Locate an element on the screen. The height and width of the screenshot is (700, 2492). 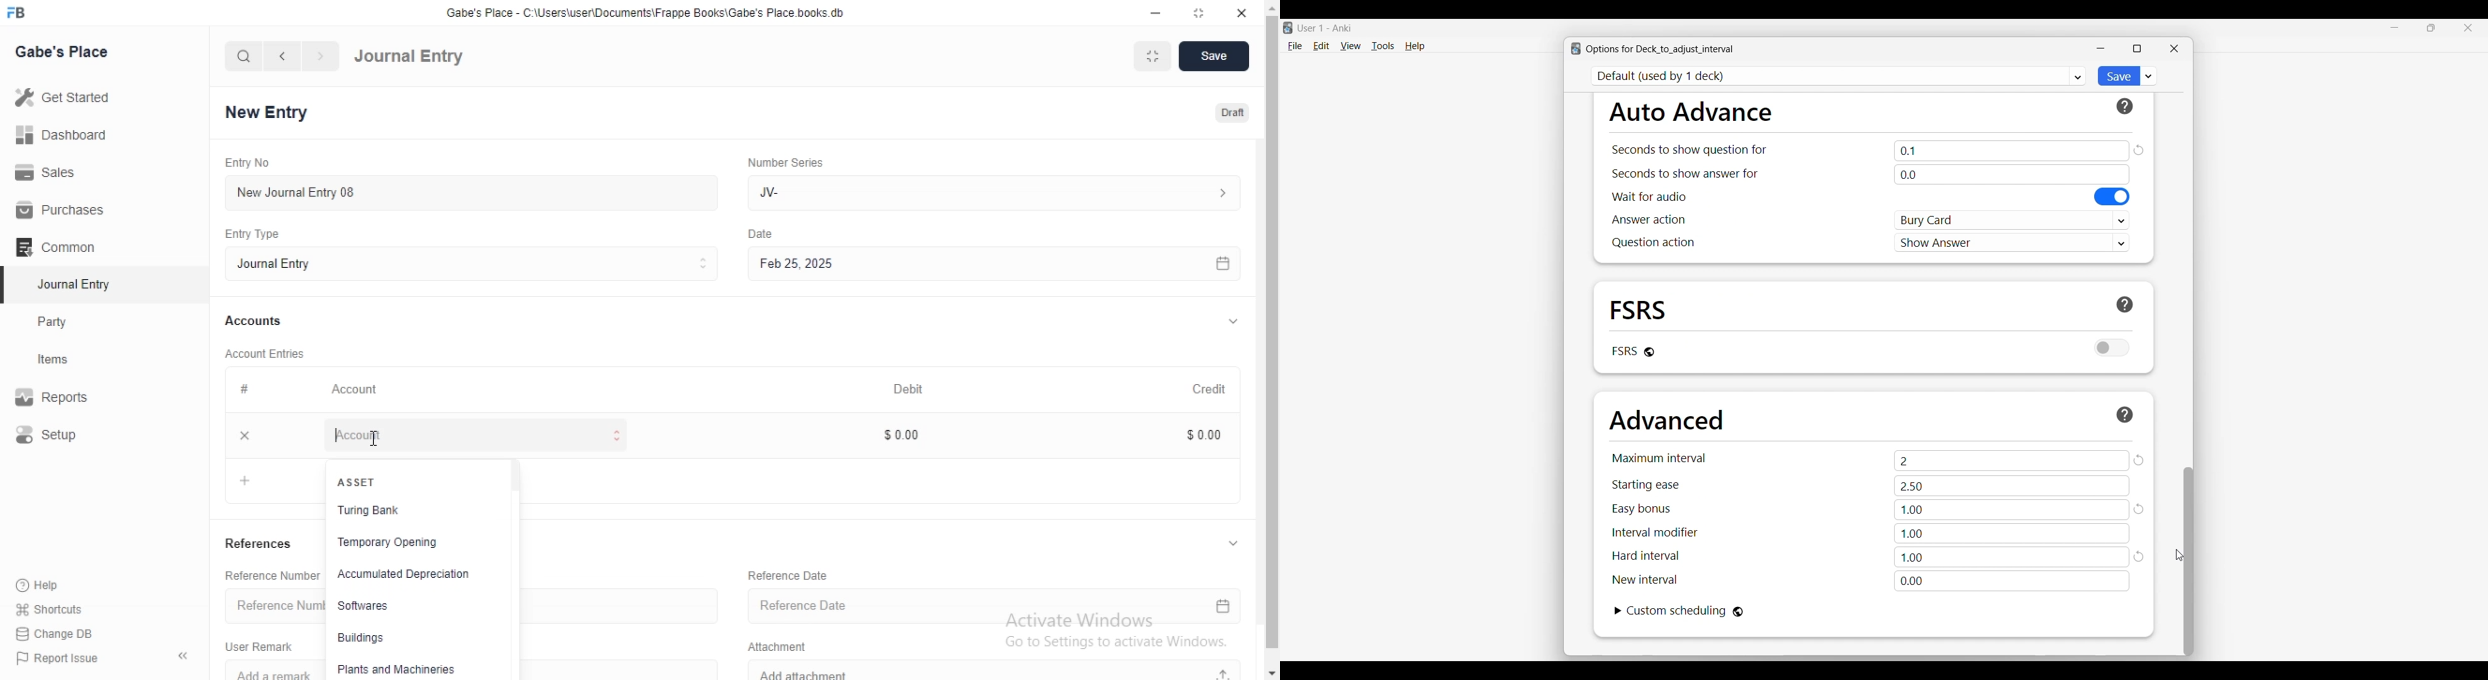
Turing Bank is located at coordinates (409, 514).